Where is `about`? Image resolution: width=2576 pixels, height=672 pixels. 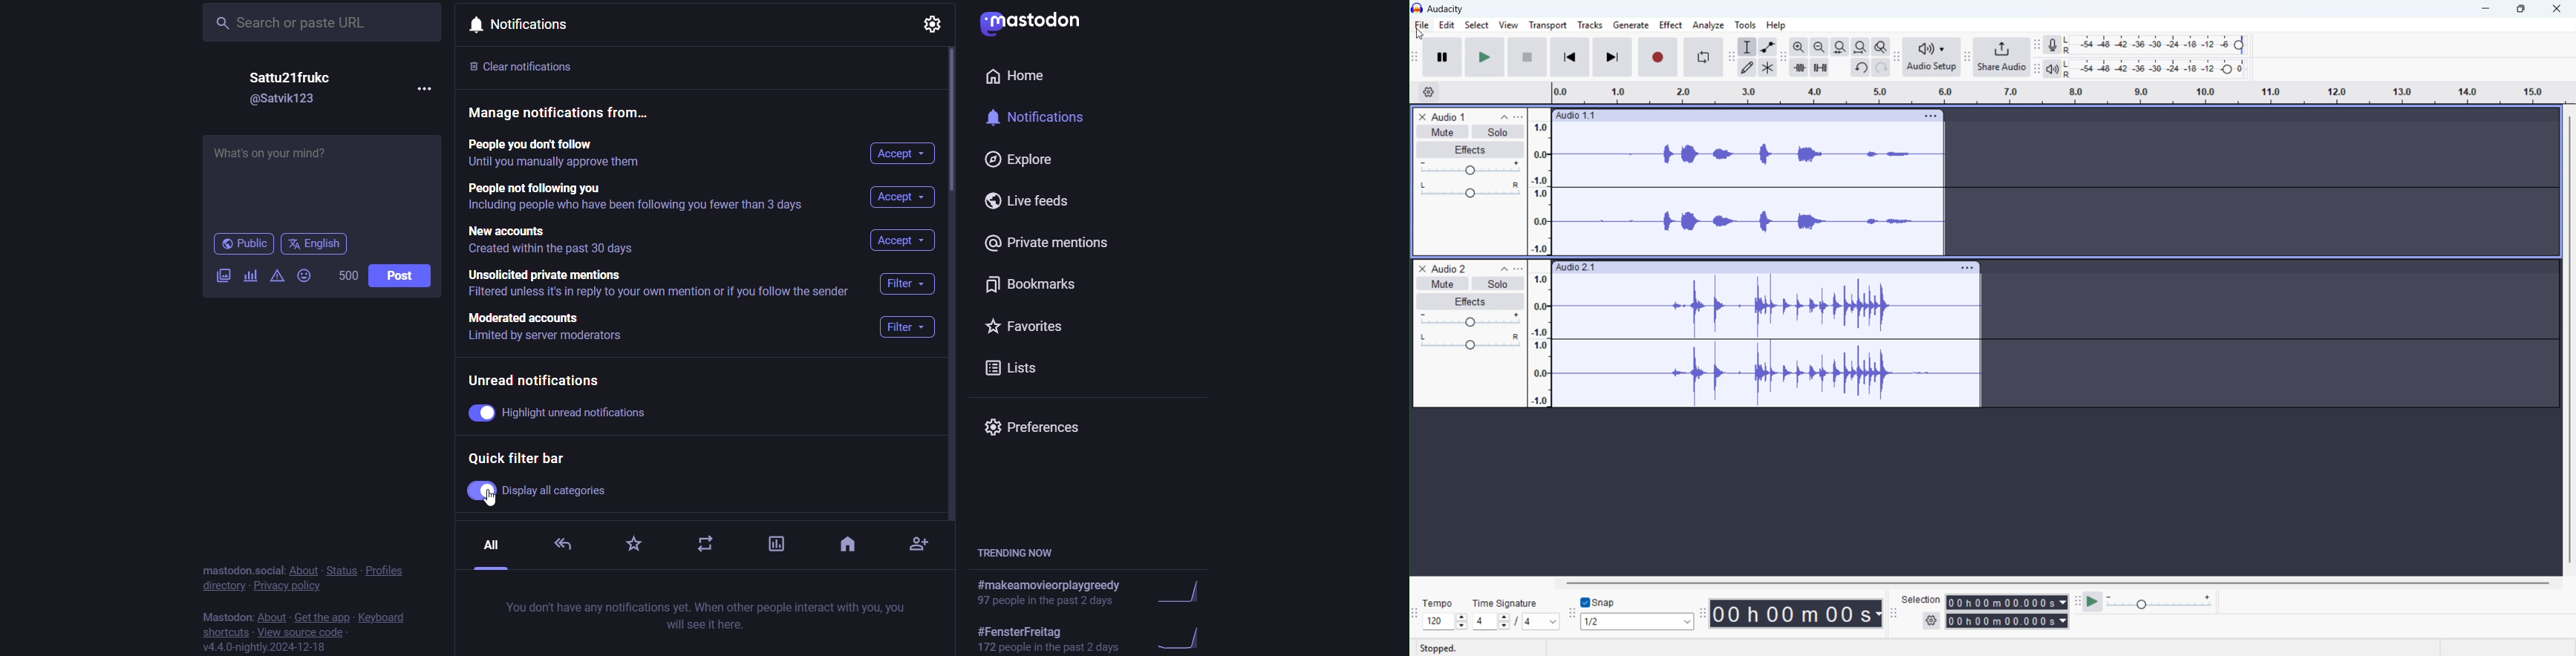 about is located at coordinates (302, 568).